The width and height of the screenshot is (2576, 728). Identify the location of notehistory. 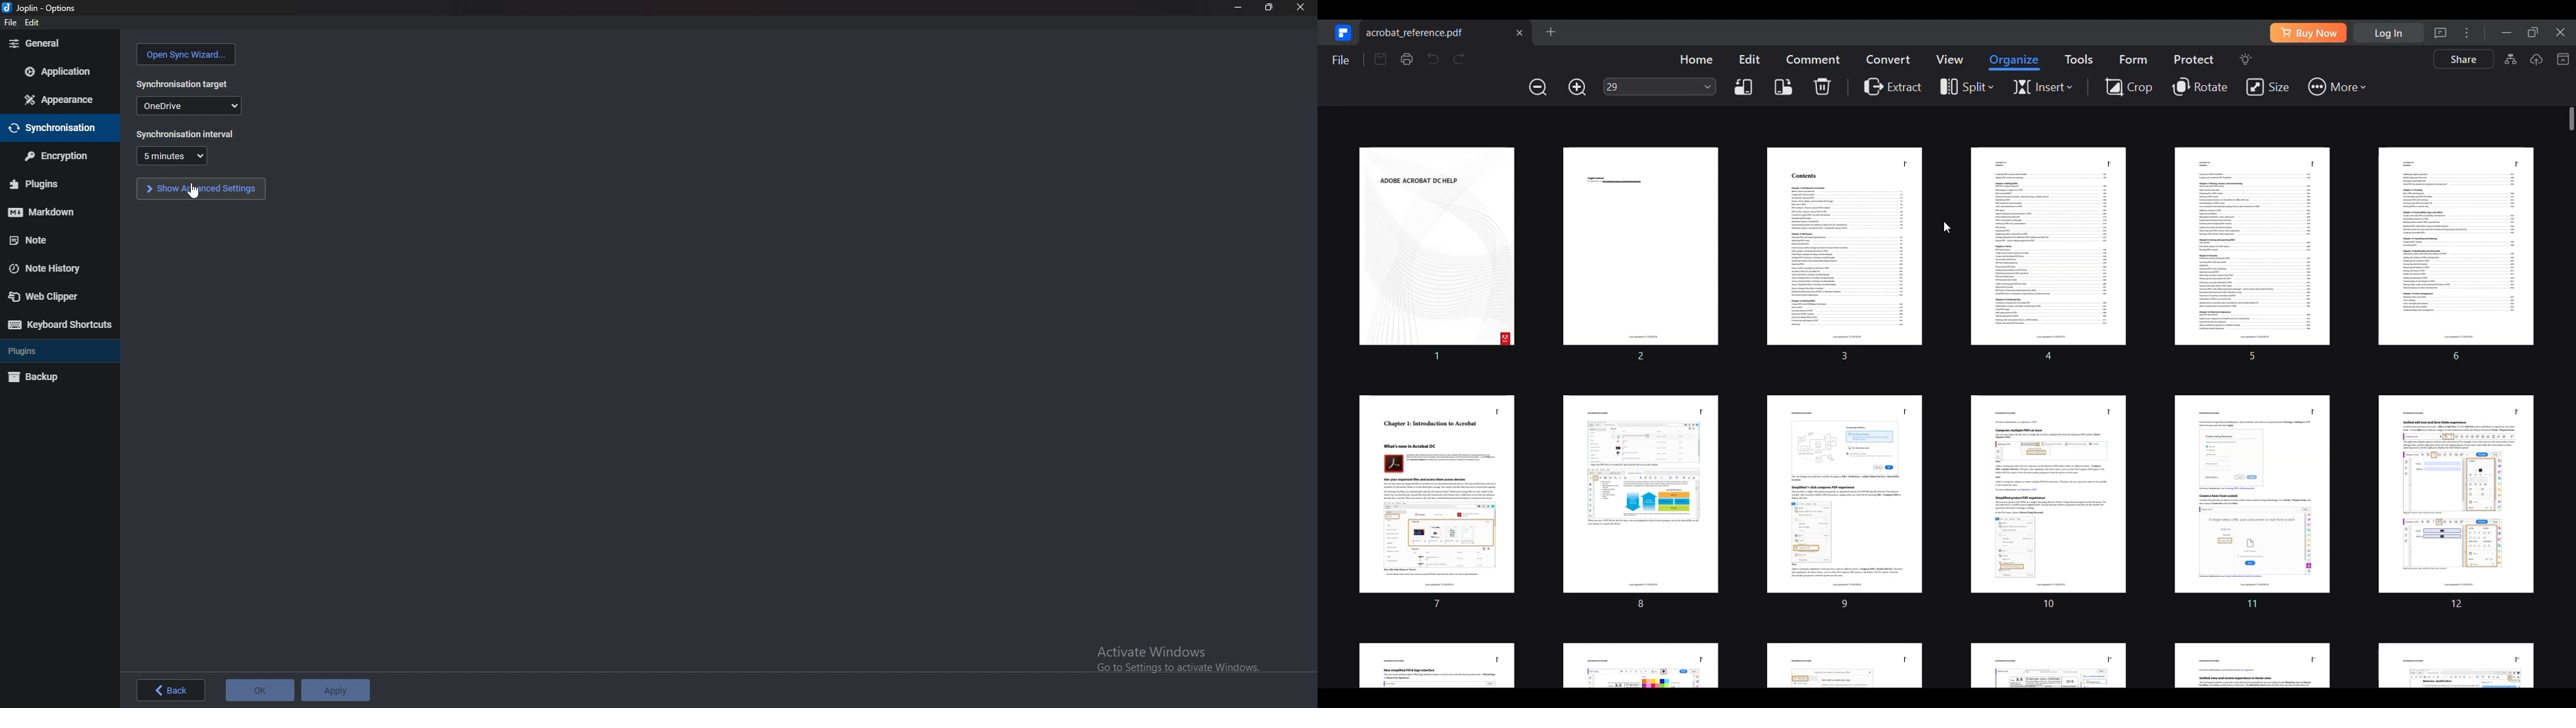
(56, 268).